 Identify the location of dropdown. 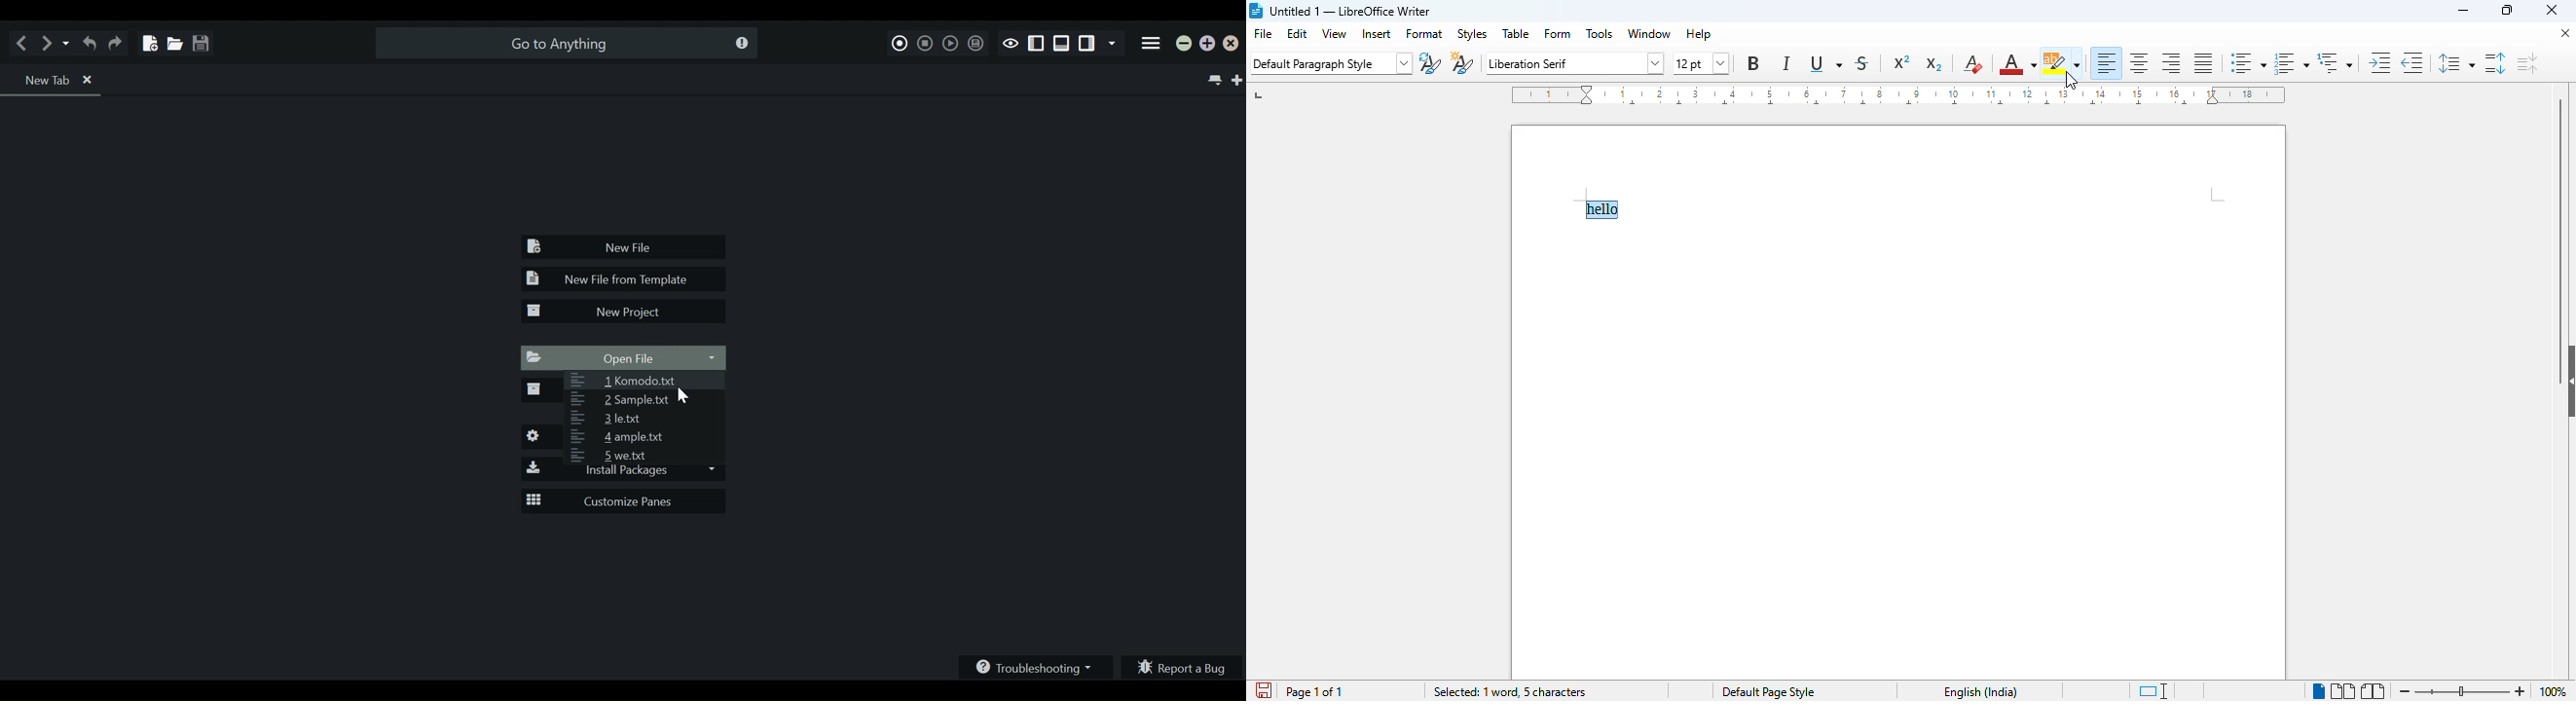
(1659, 62).